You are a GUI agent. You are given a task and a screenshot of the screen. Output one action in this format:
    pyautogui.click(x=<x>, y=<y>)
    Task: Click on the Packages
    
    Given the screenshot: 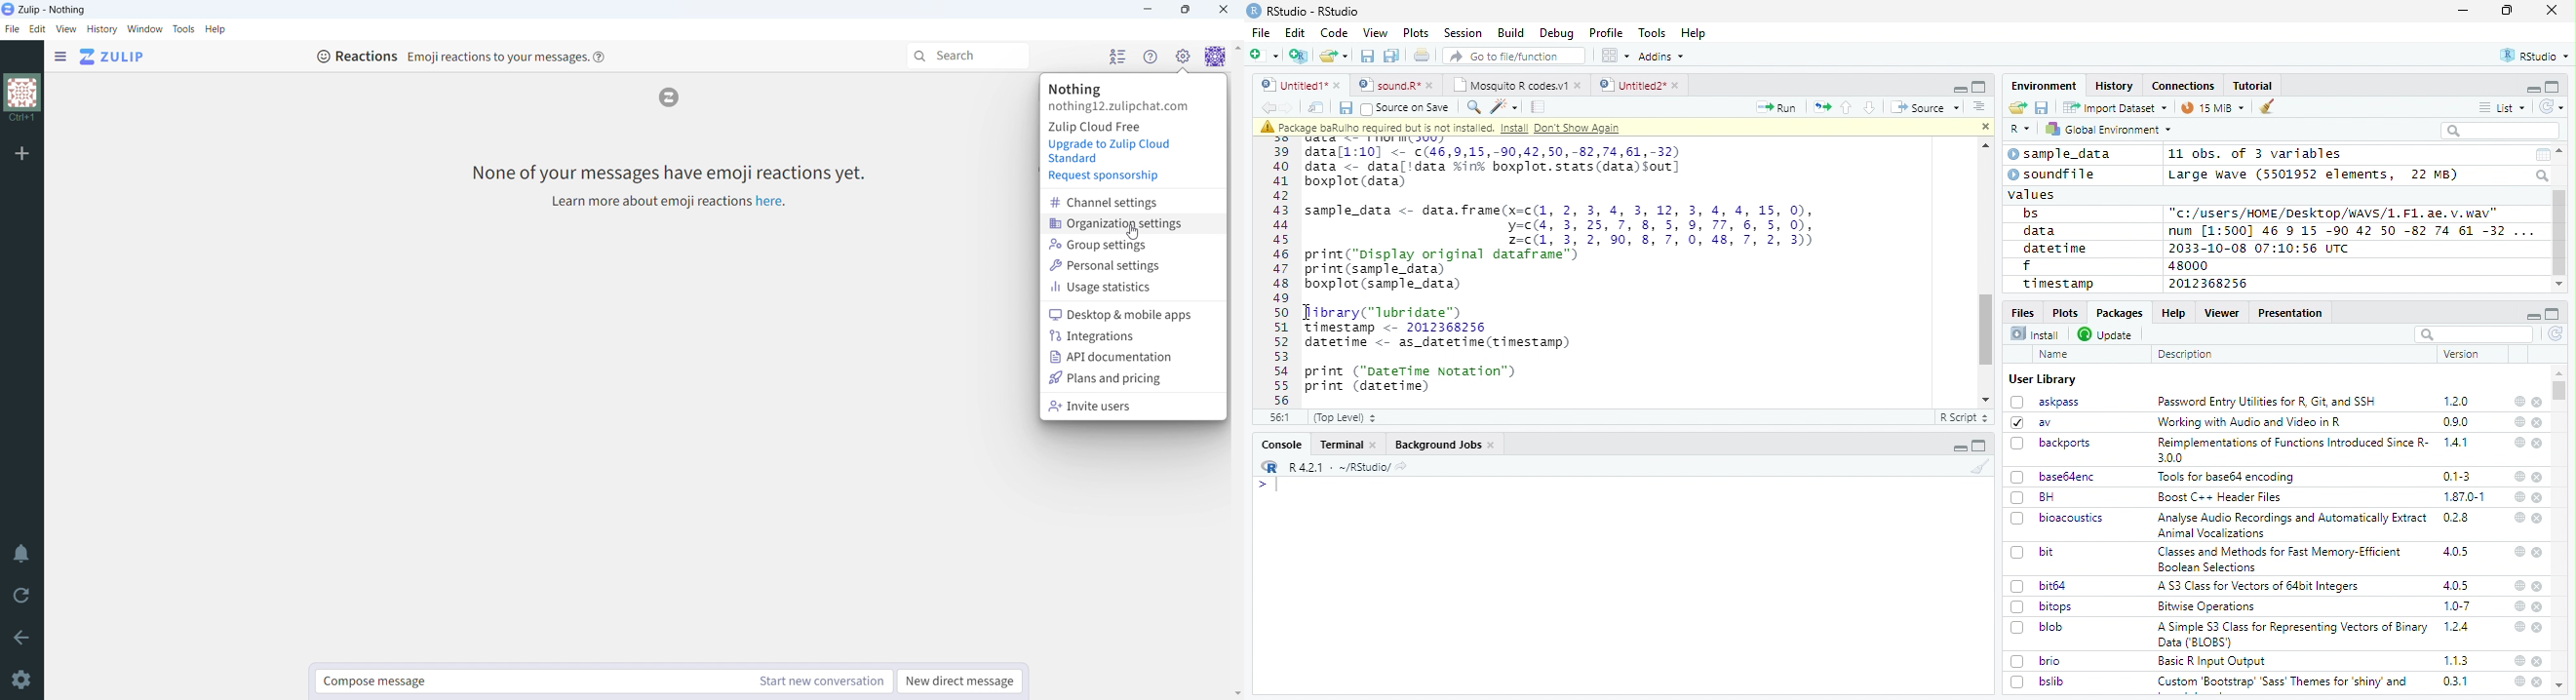 What is the action you would take?
    pyautogui.click(x=2118, y=313)
    